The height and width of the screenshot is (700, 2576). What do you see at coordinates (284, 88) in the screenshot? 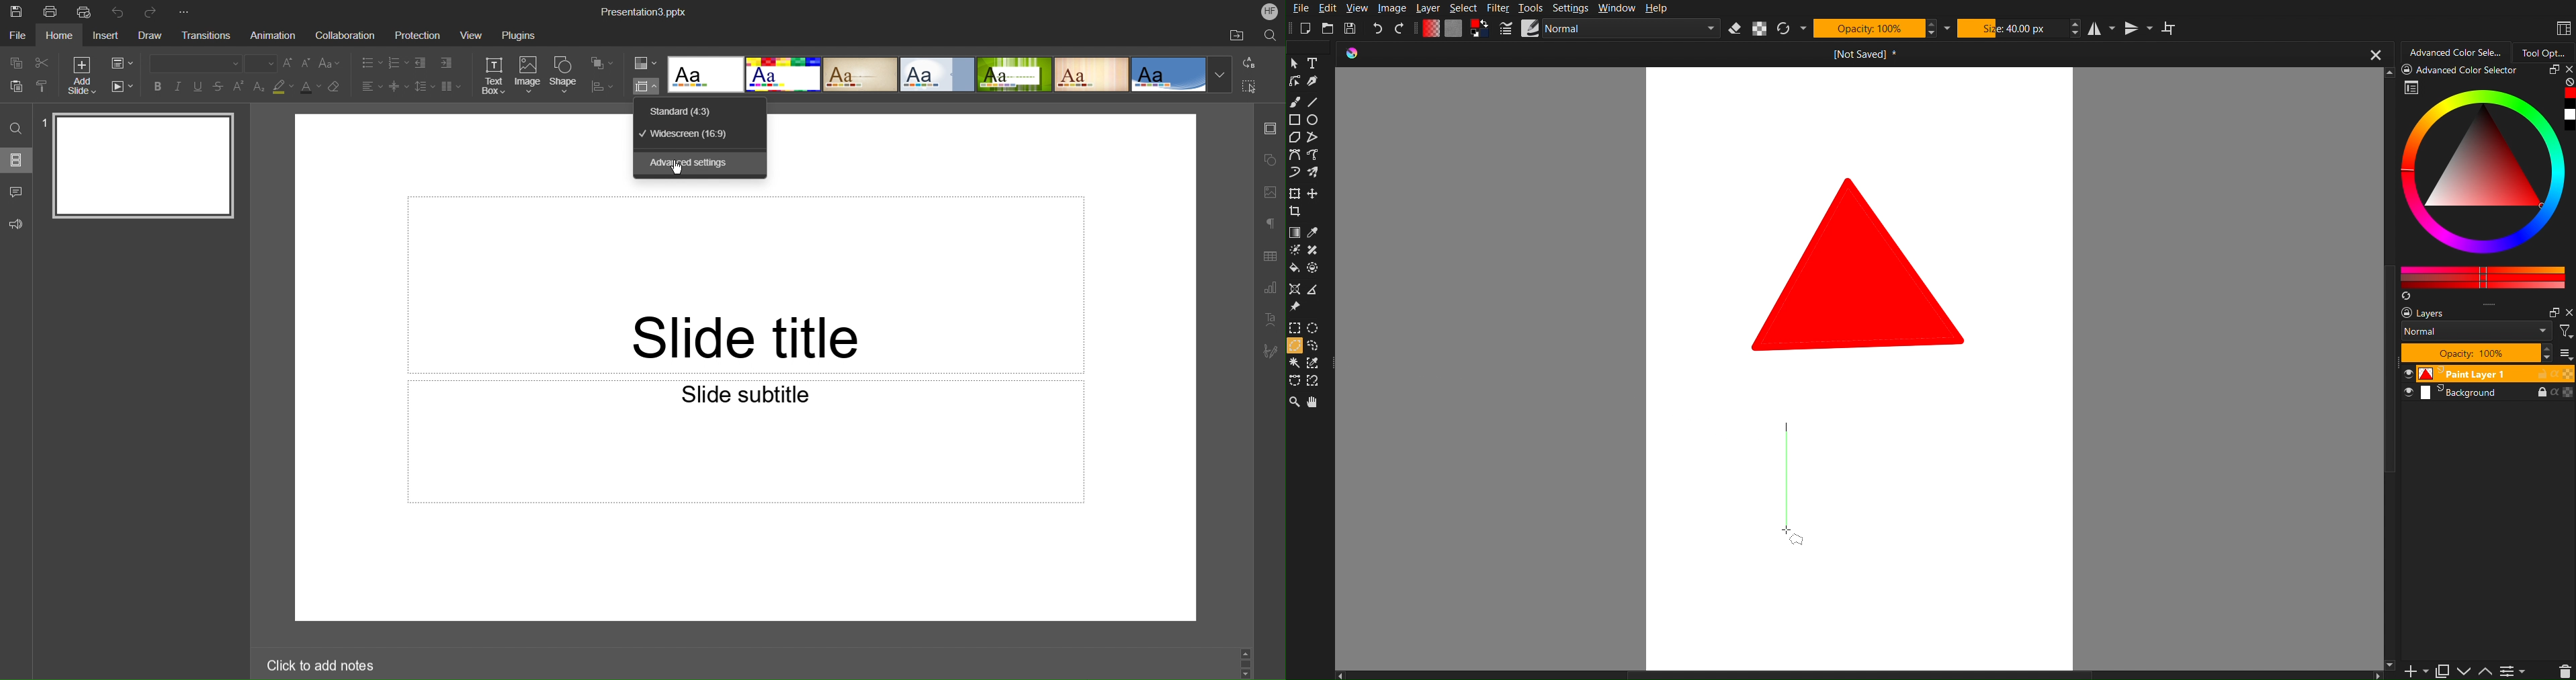
I see `Highlight` at bounding box center [284, 88].